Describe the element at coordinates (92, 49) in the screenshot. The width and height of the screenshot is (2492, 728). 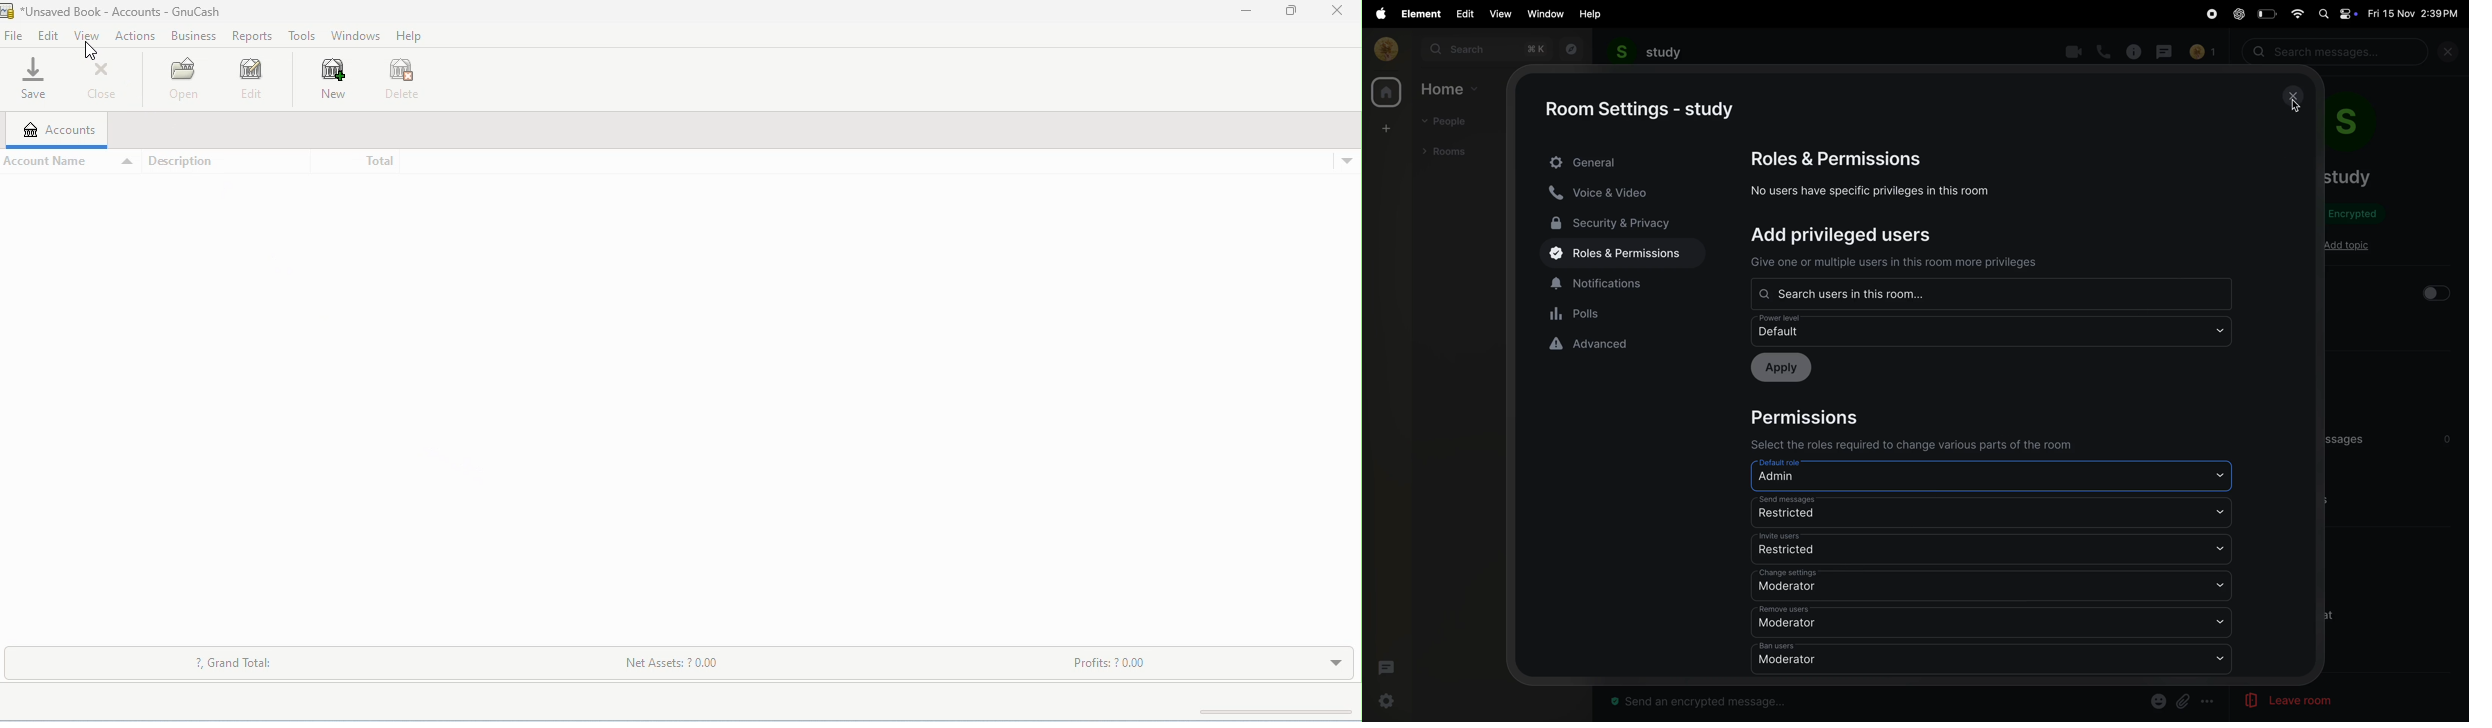
I see `cursor` at that location.